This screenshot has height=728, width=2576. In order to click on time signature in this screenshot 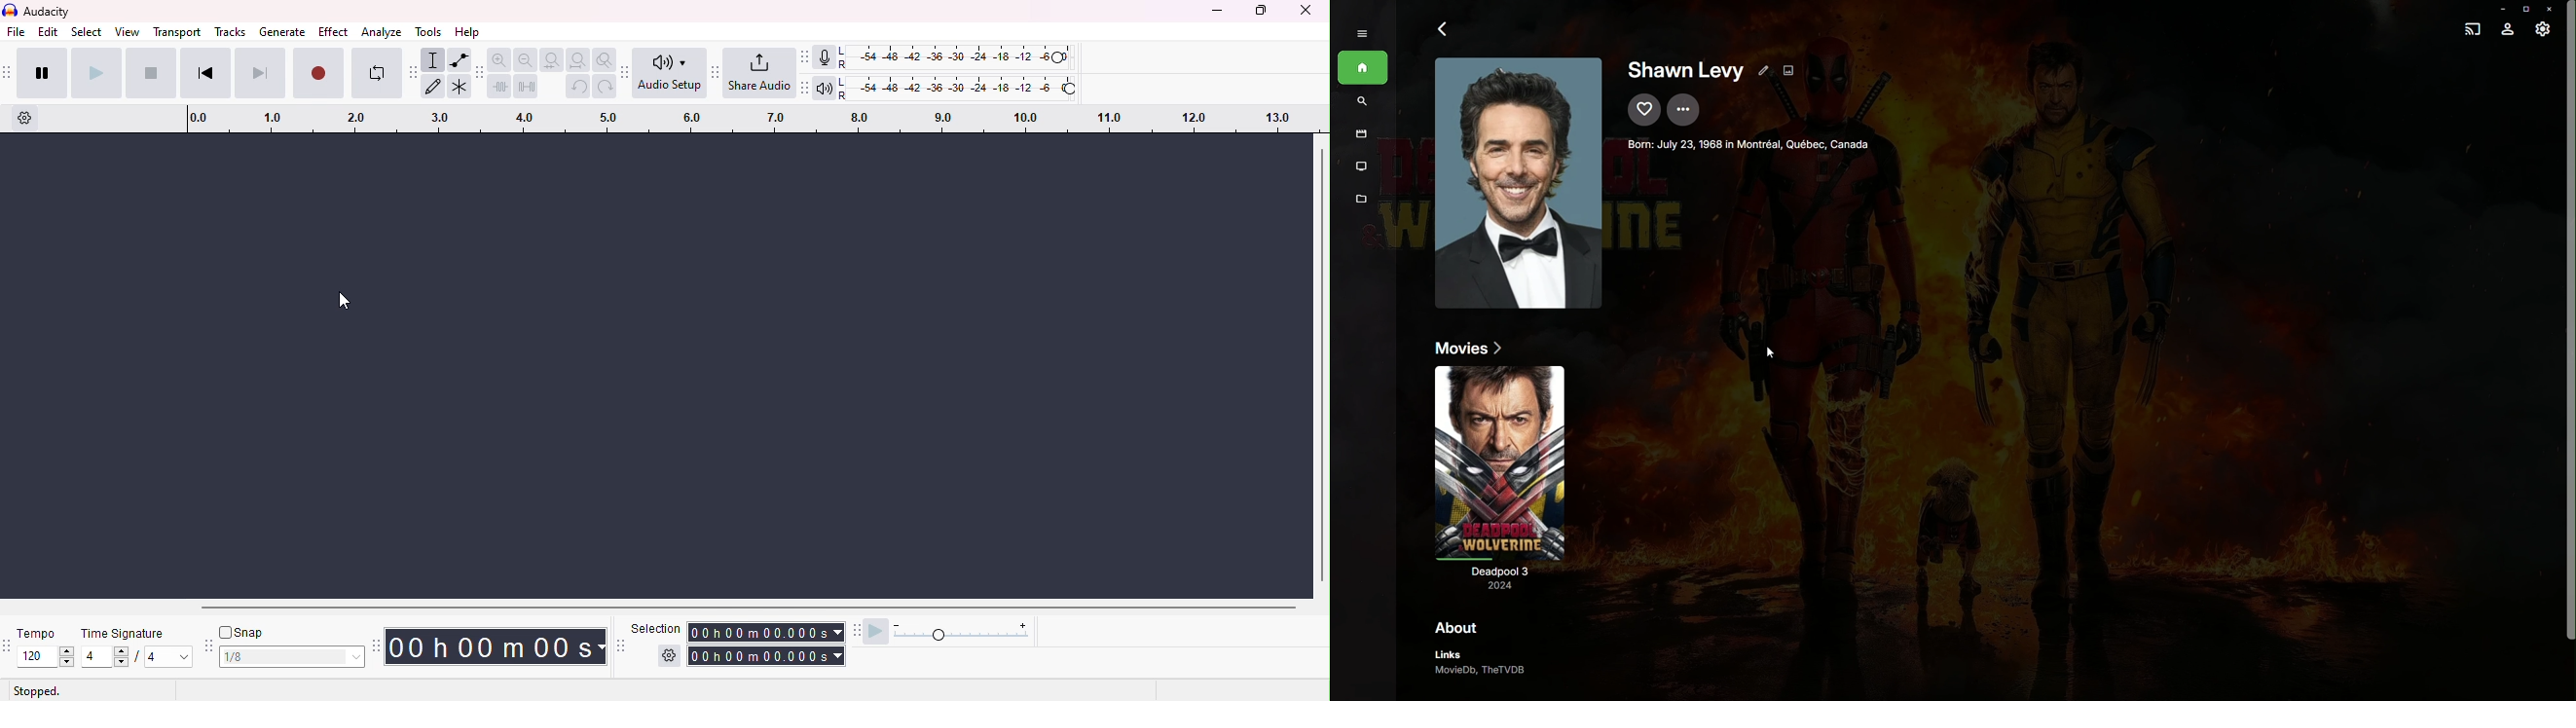, I will do `click(128, 634)`.